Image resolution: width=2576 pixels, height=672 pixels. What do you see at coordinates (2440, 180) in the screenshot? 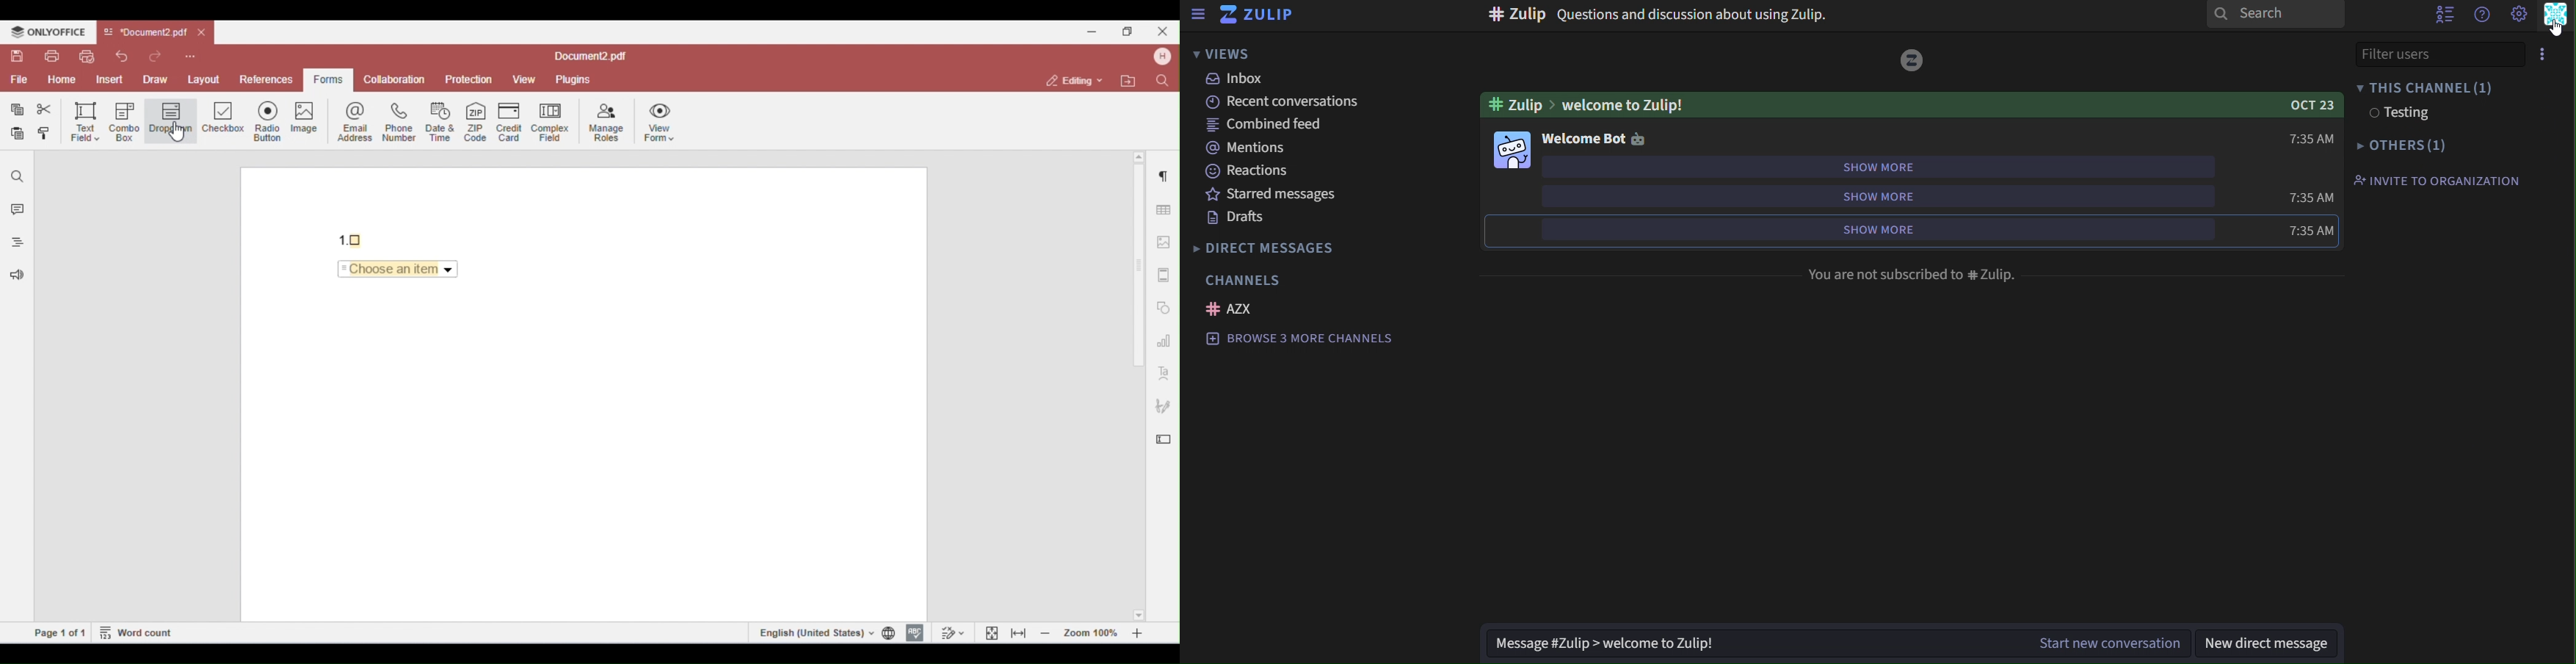
I see `invite to organization` at bounding box center [2440, 180].